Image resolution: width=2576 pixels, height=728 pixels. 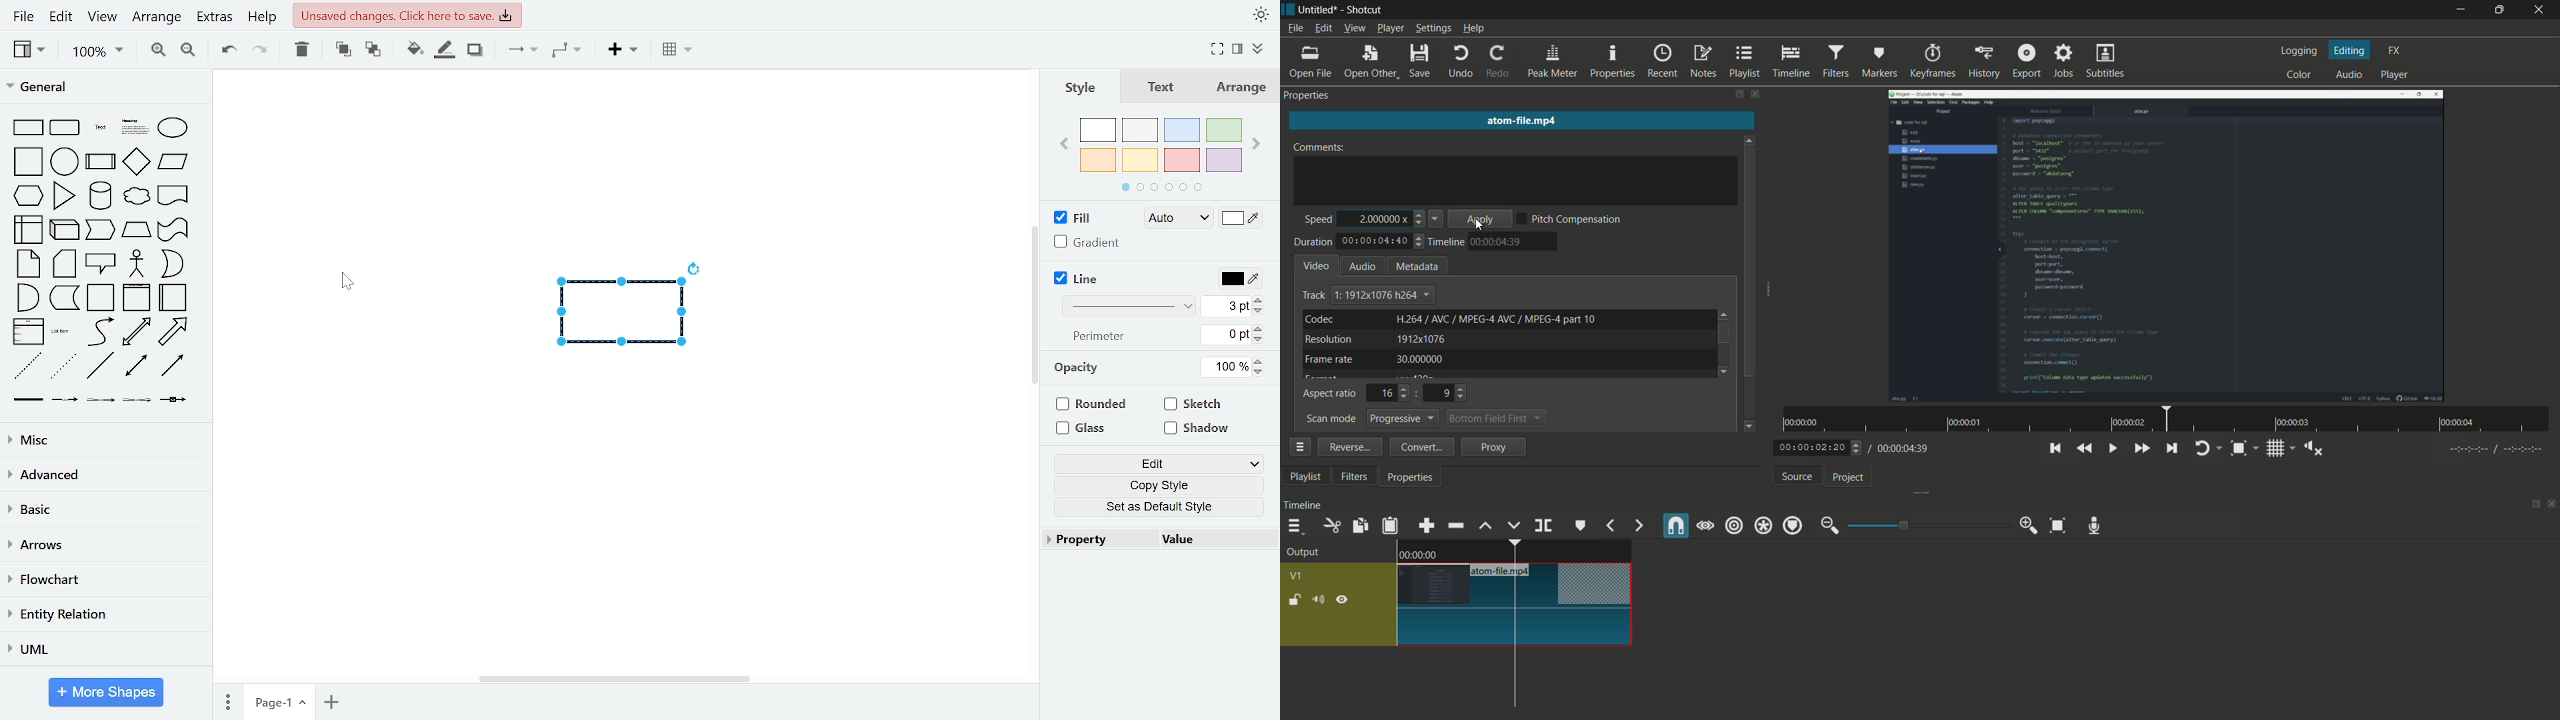 What do you see at coordinates (1331, 419) in the screenshot?
I see `scan mode` at bounding box center [1331, 419].